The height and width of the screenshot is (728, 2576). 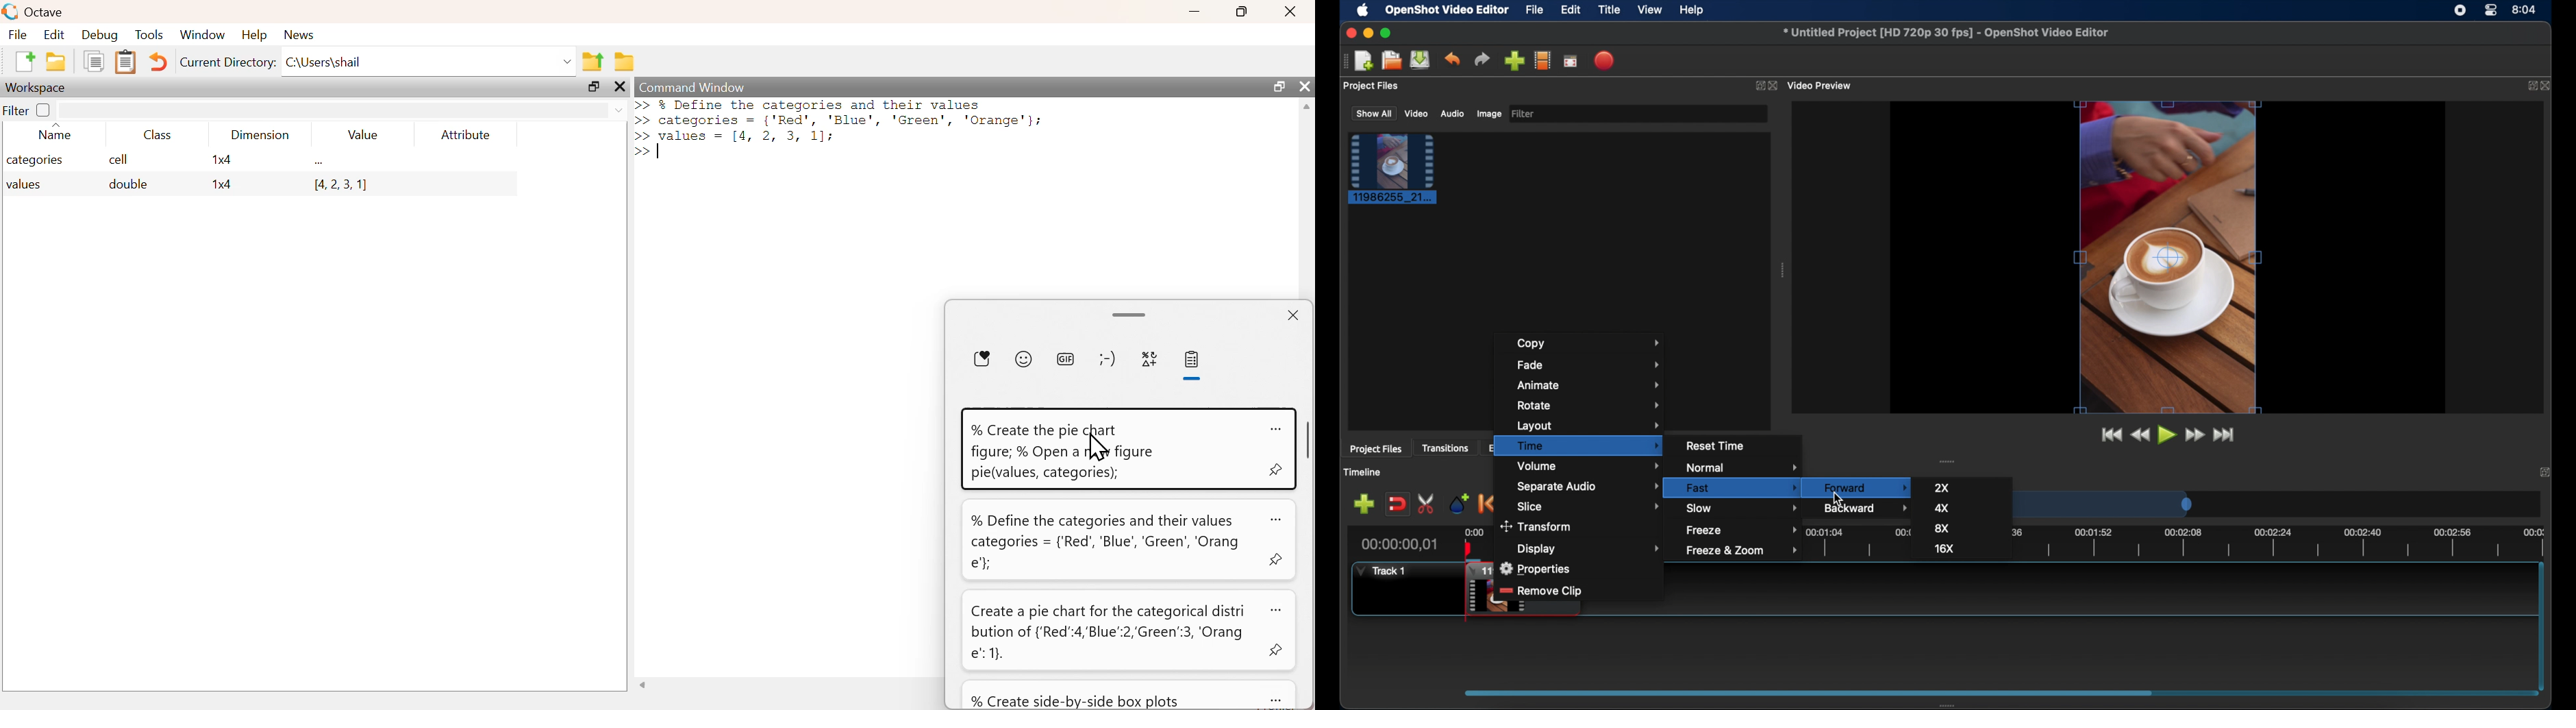 I want to click on maximize, so click(x=592, y=86).